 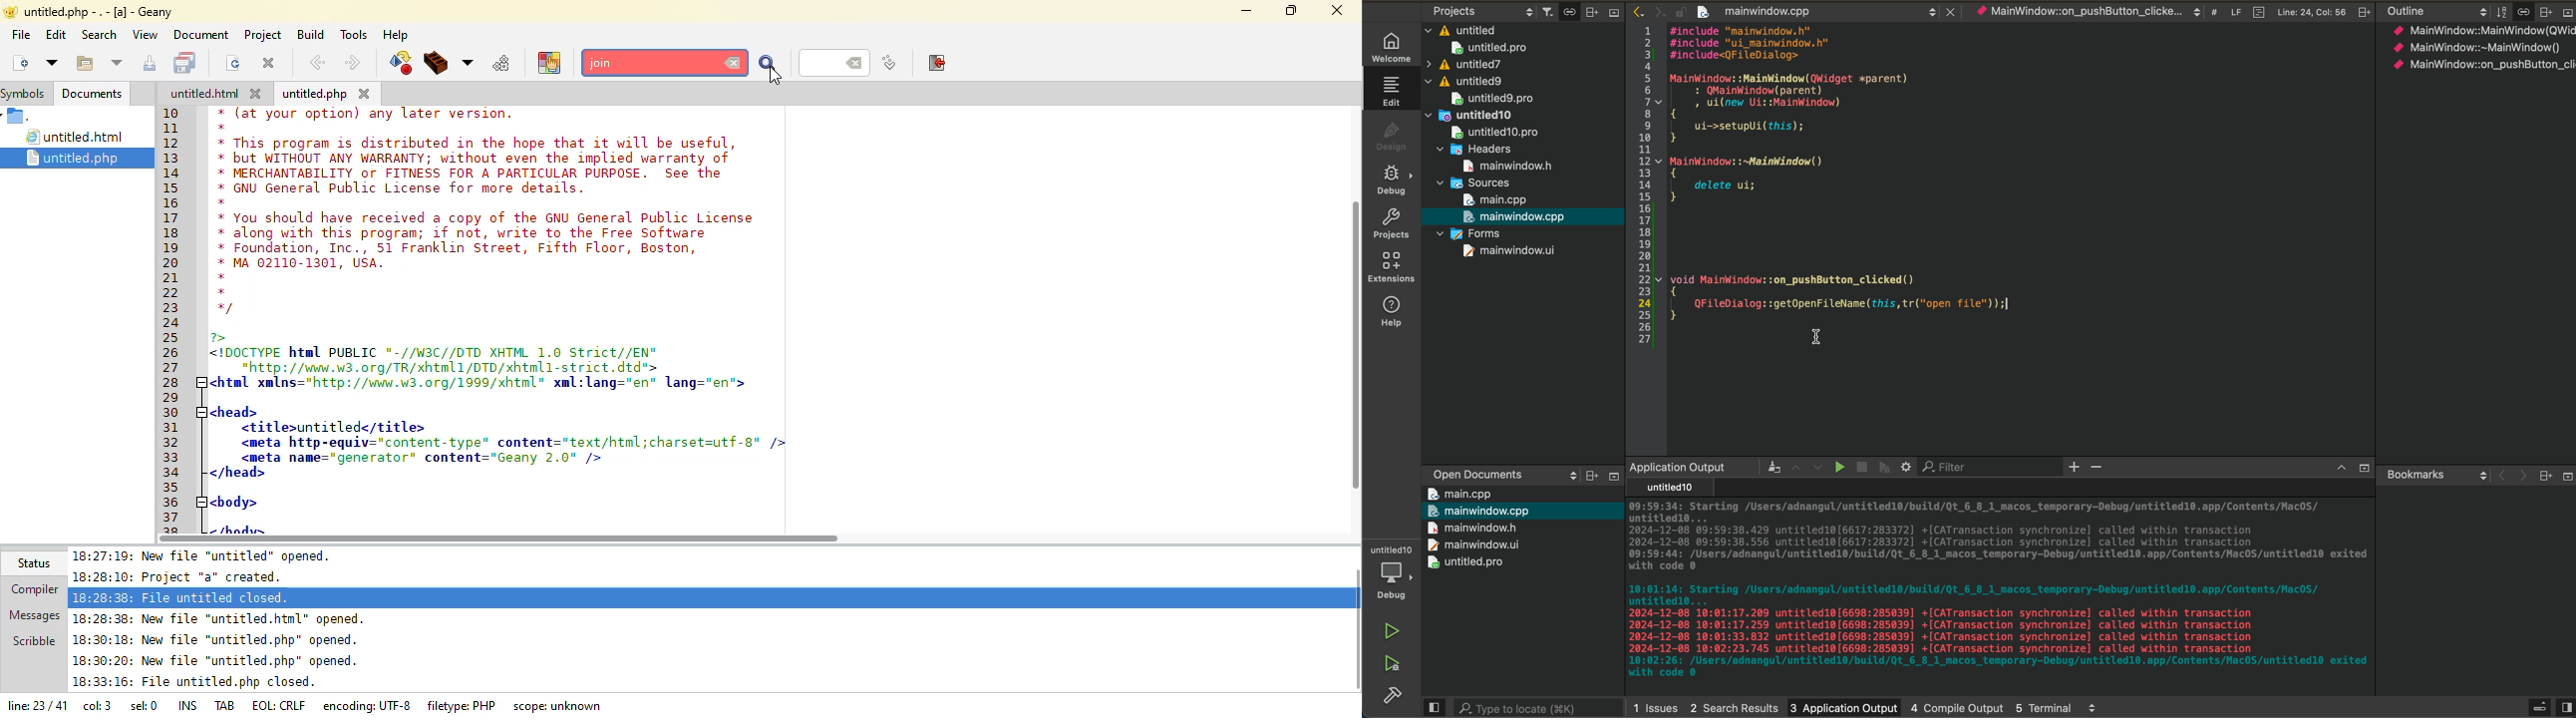 I want to click on #, so click(x=2214, y=13).